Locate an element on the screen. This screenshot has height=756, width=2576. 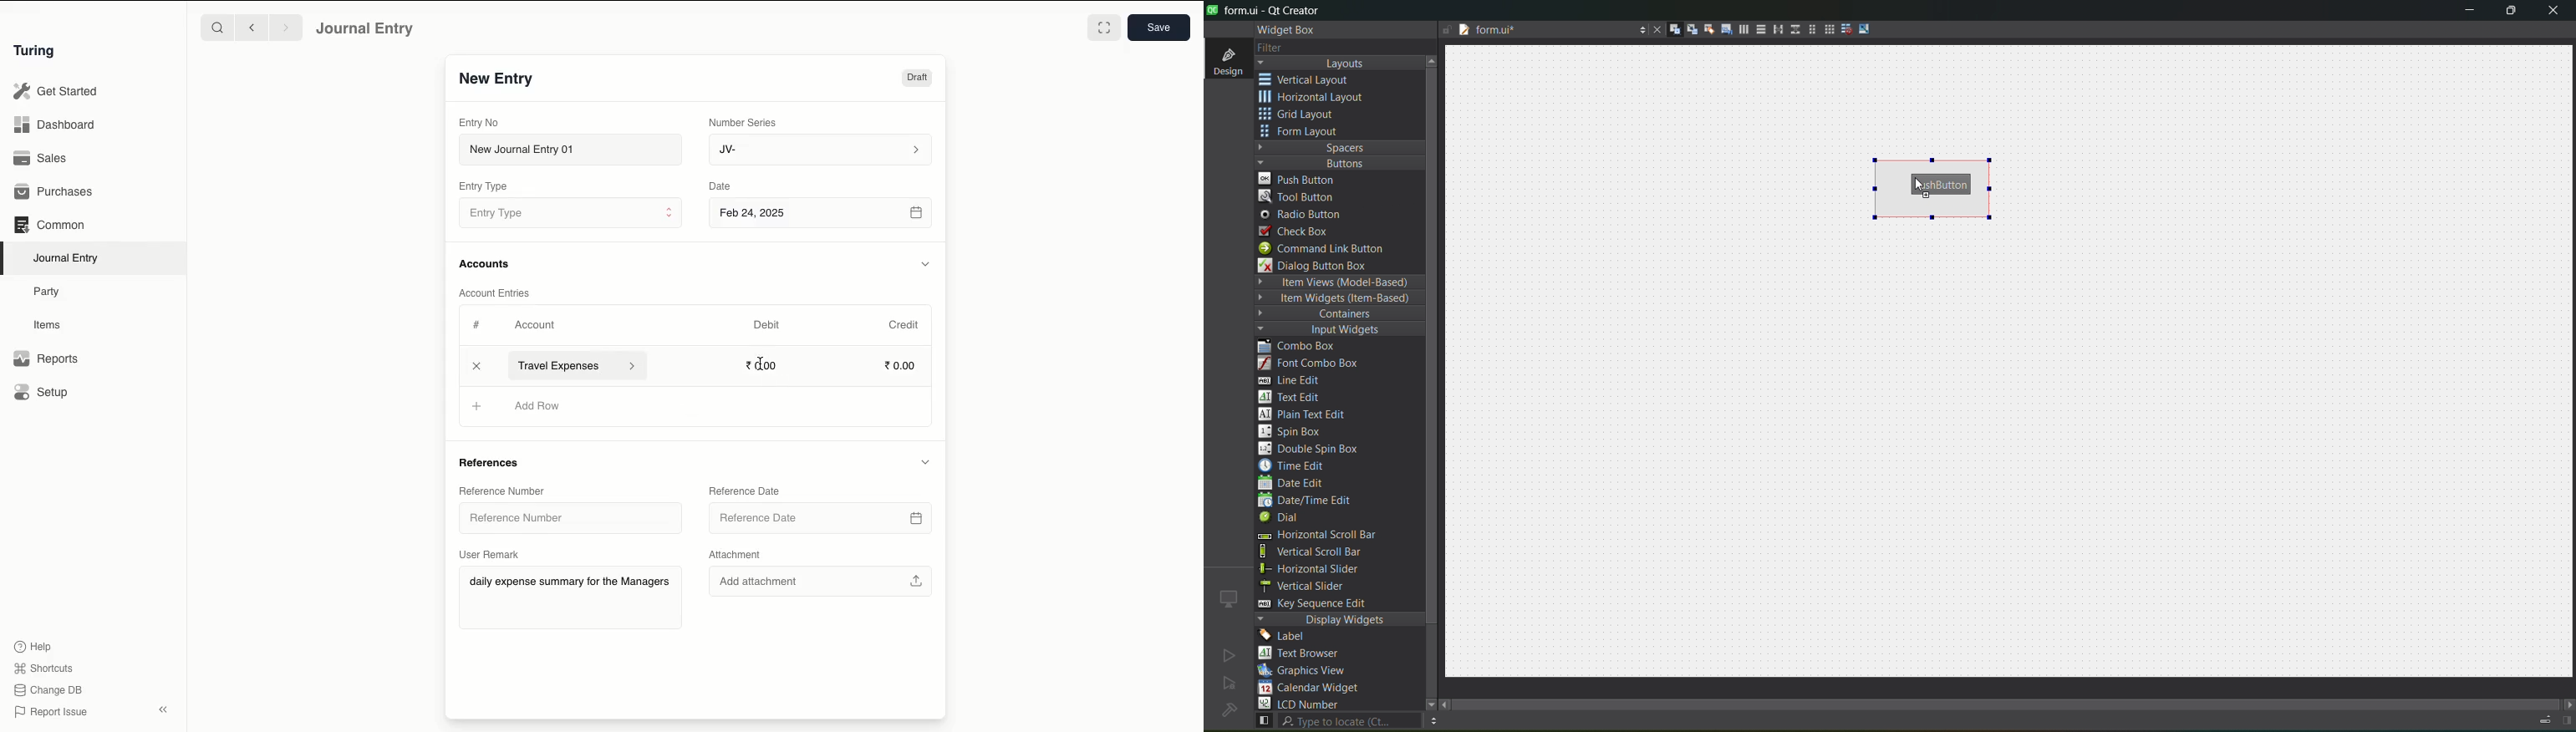
layout horizontally is located at coordinates (1739, 31).